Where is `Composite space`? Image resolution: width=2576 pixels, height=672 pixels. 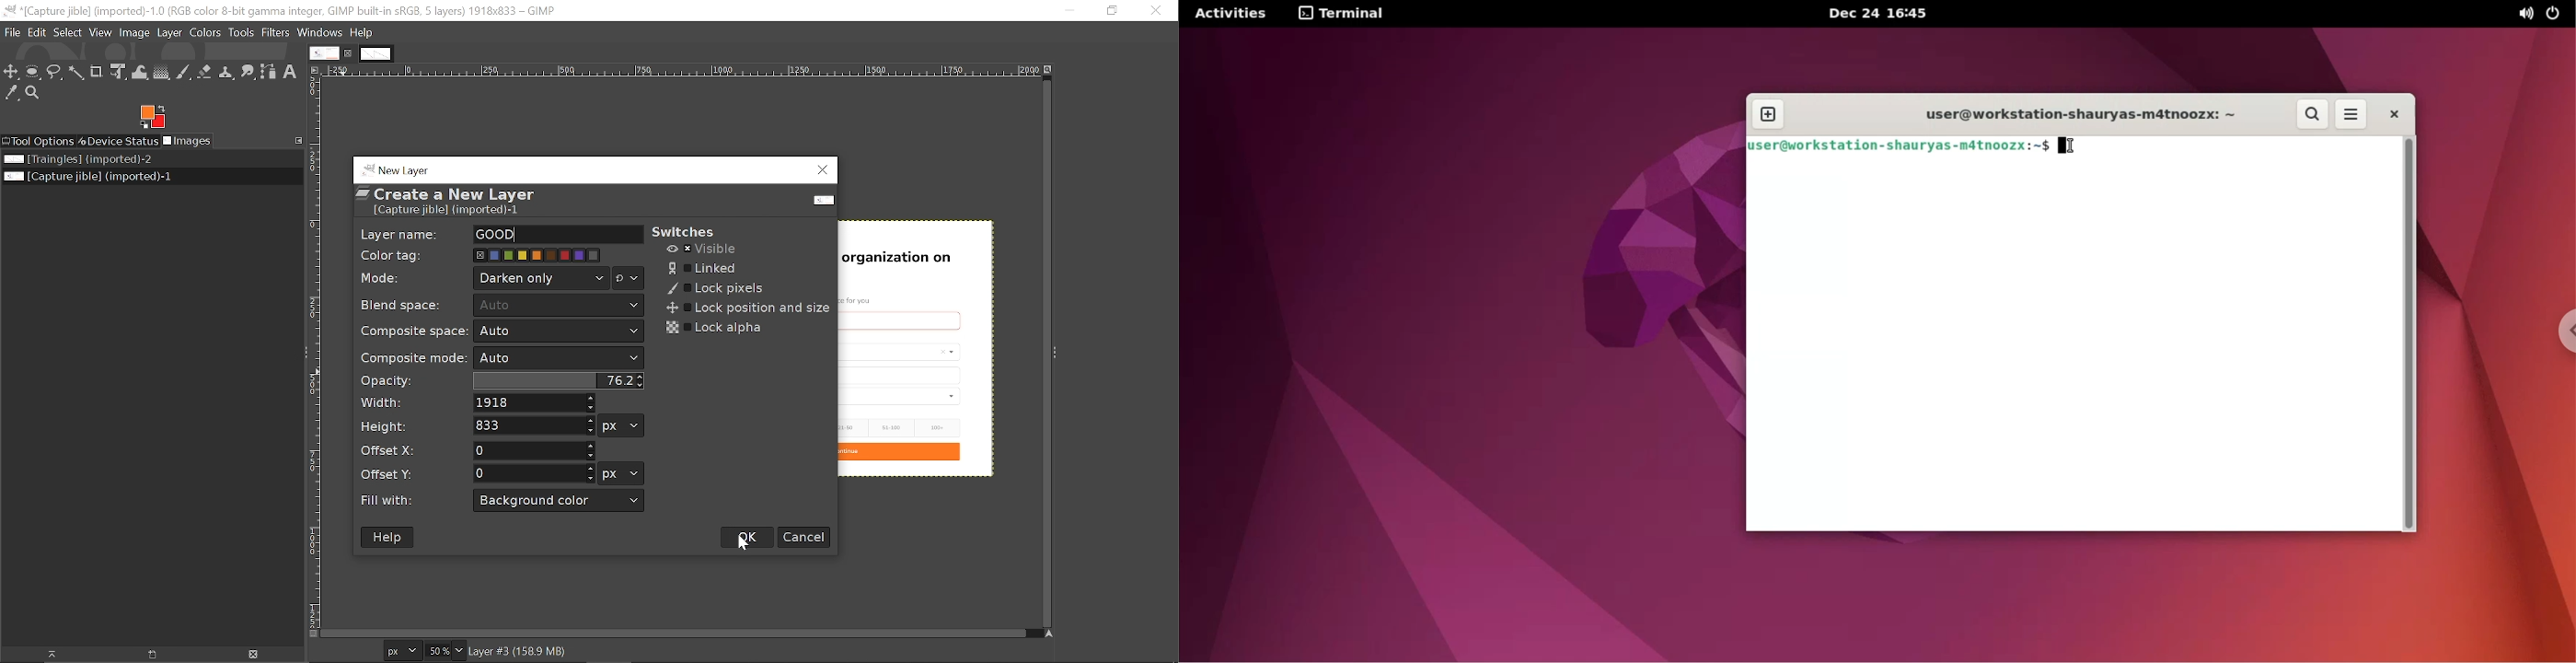 Composite space is located at coordinates (560, 332).